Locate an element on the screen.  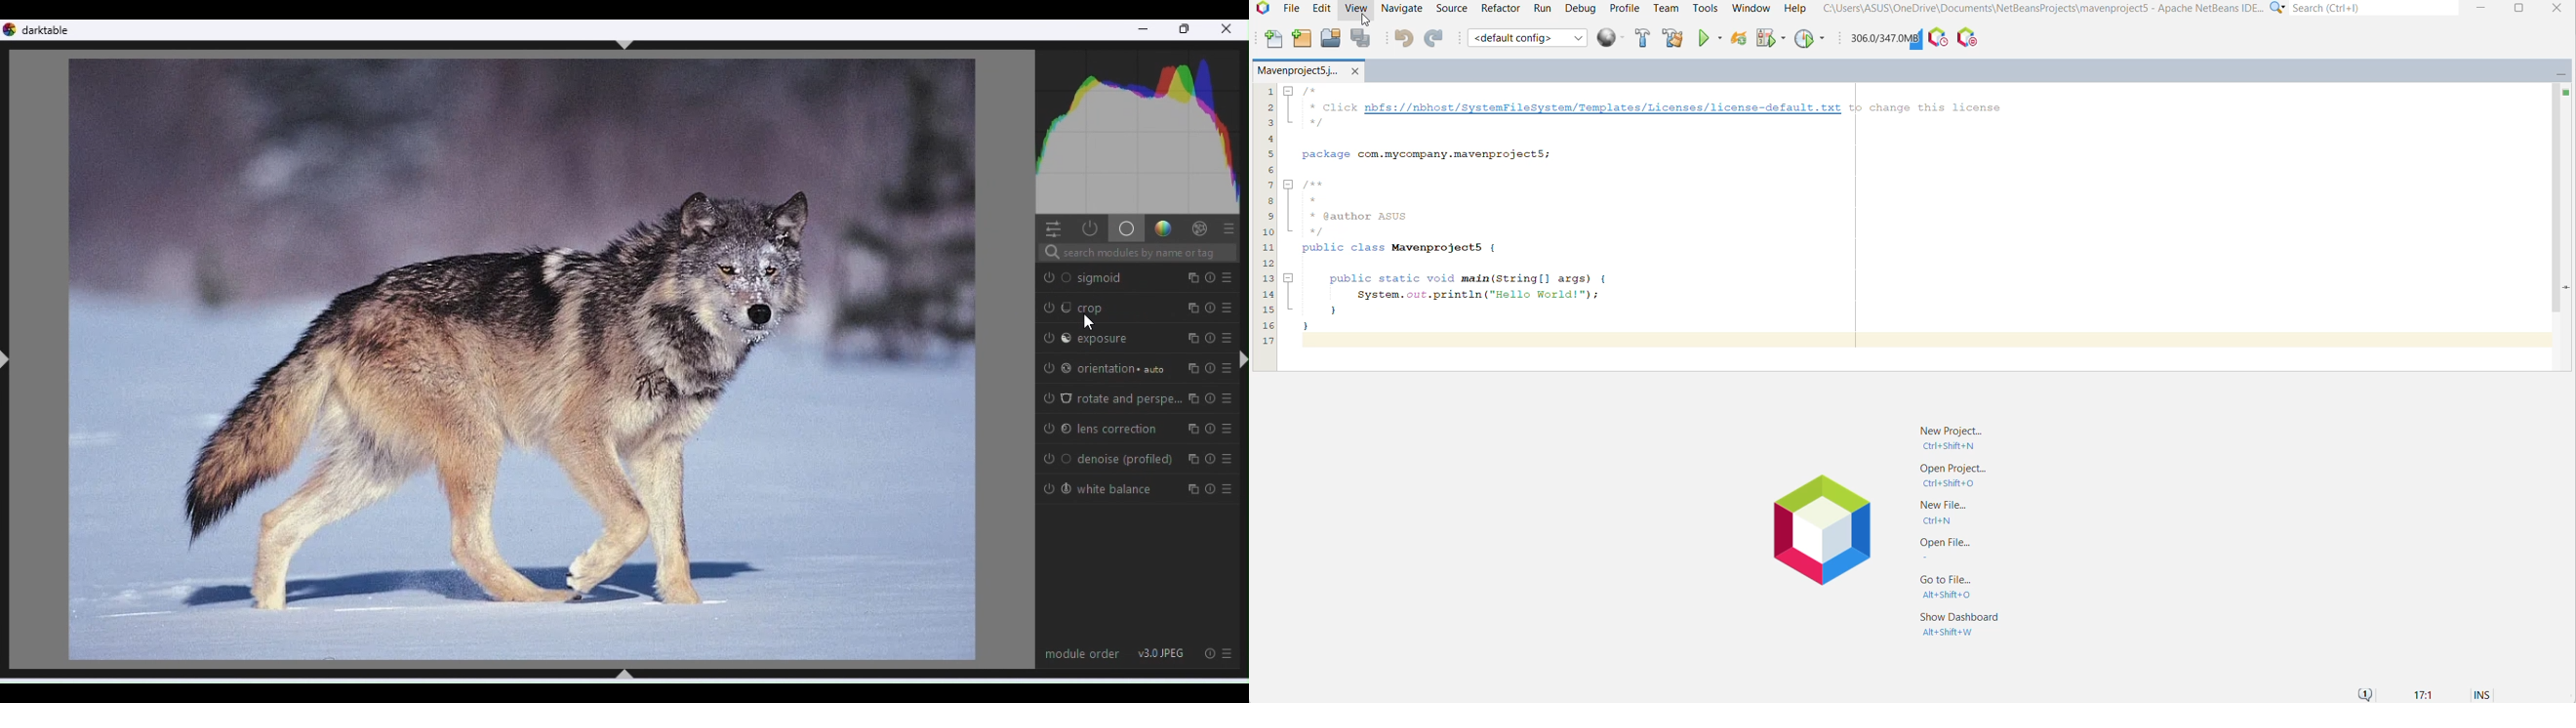
Refactor is located at coordinates (1500, 8).